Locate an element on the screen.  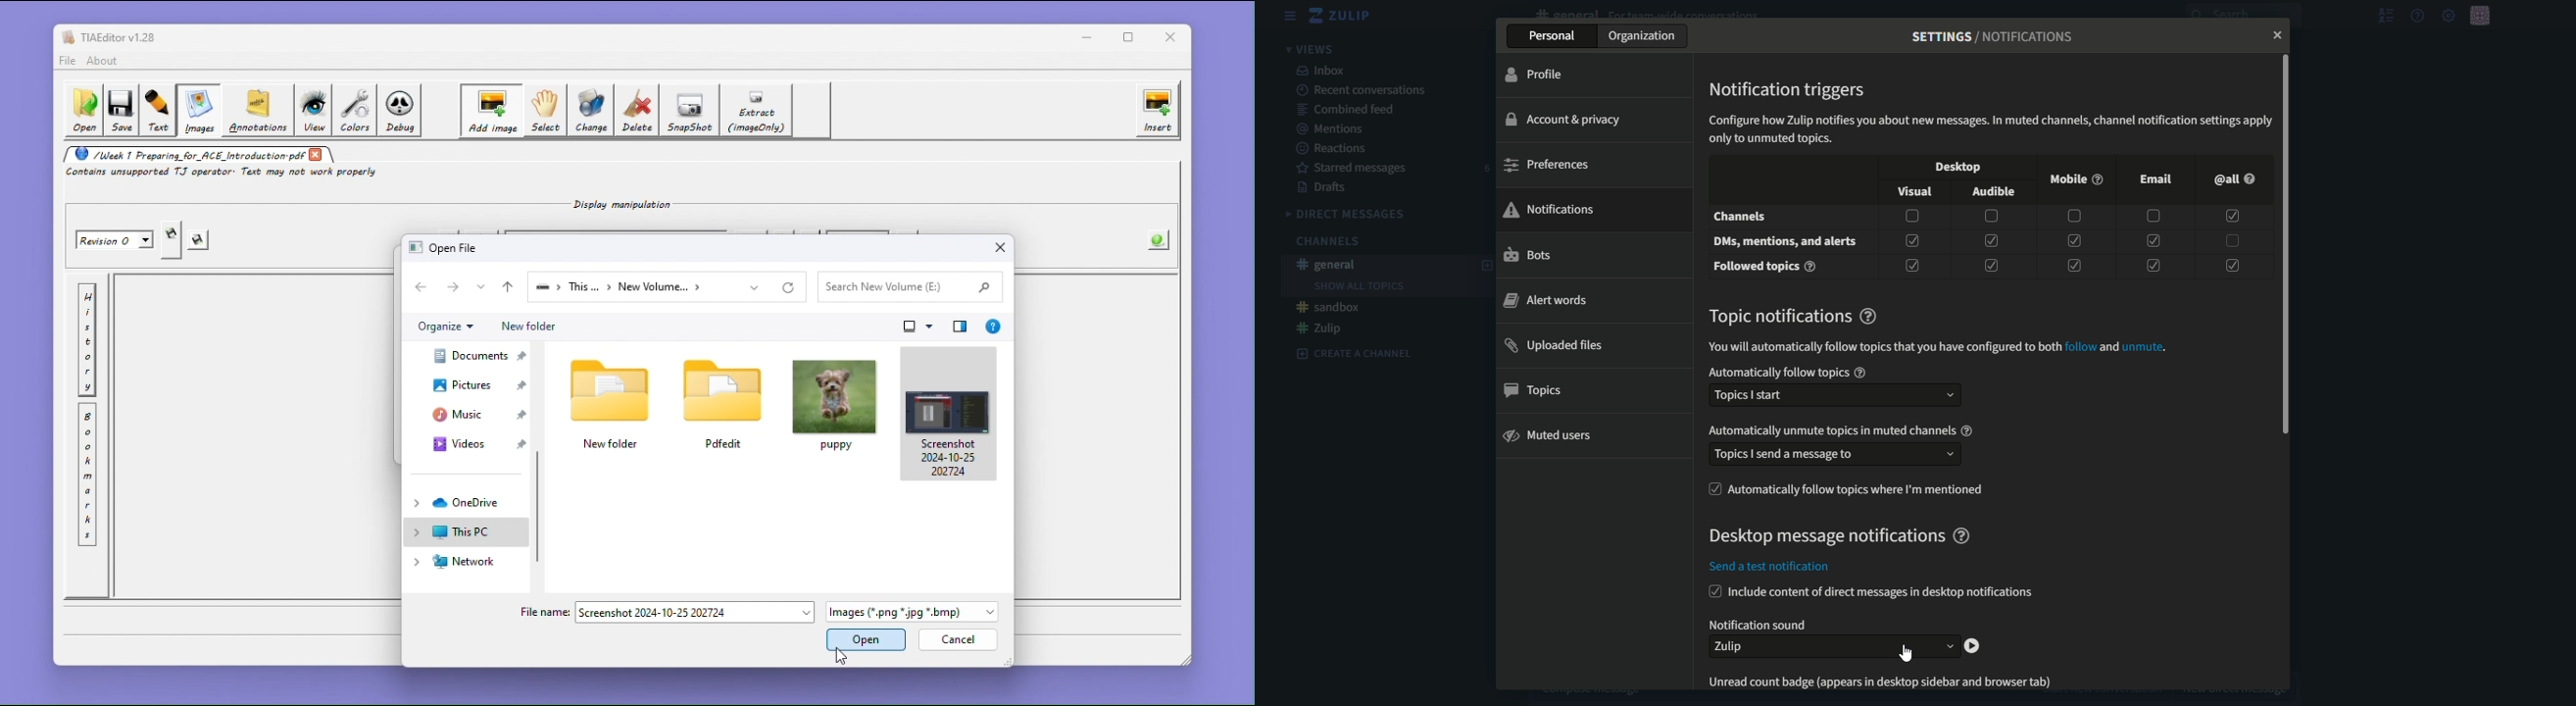
mobile is located at coordinates (2074, 180).